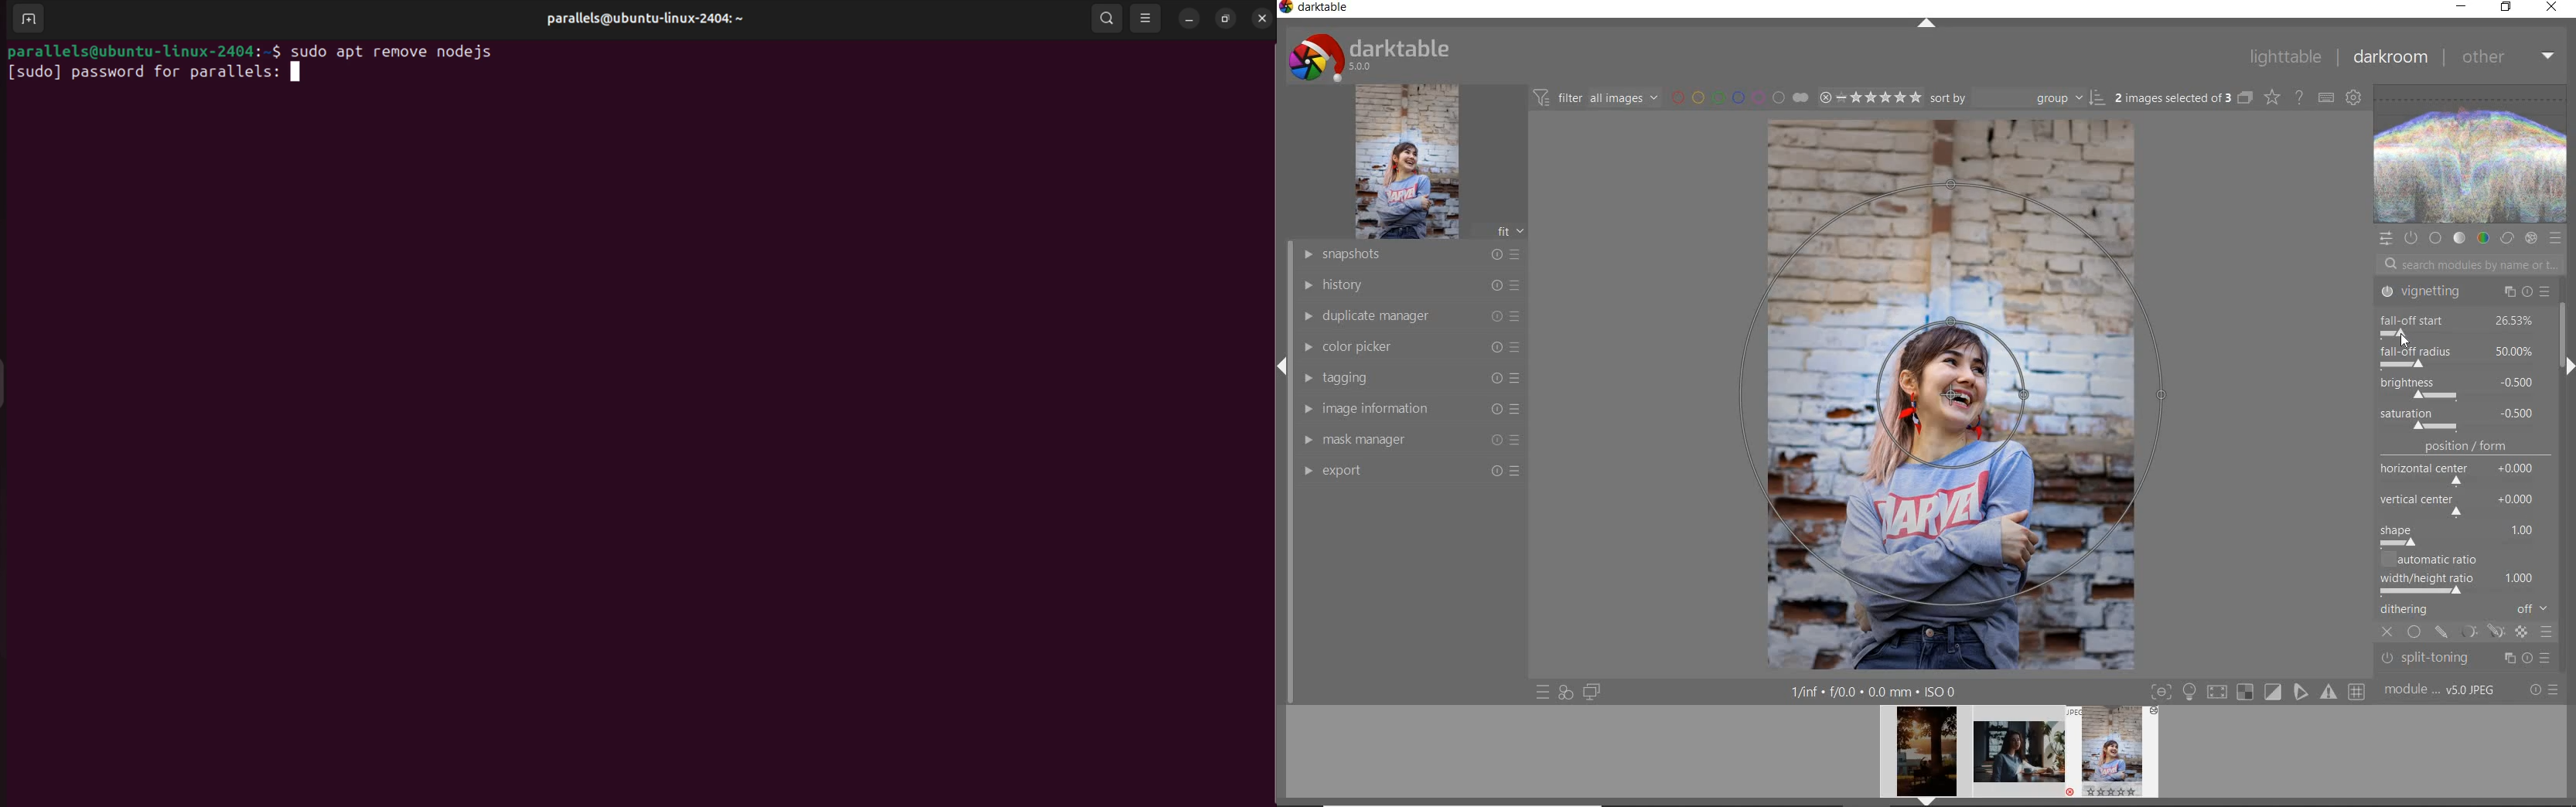 This screenshot has height=812, width=2576. I want to click on correct, so click(2507, 239).